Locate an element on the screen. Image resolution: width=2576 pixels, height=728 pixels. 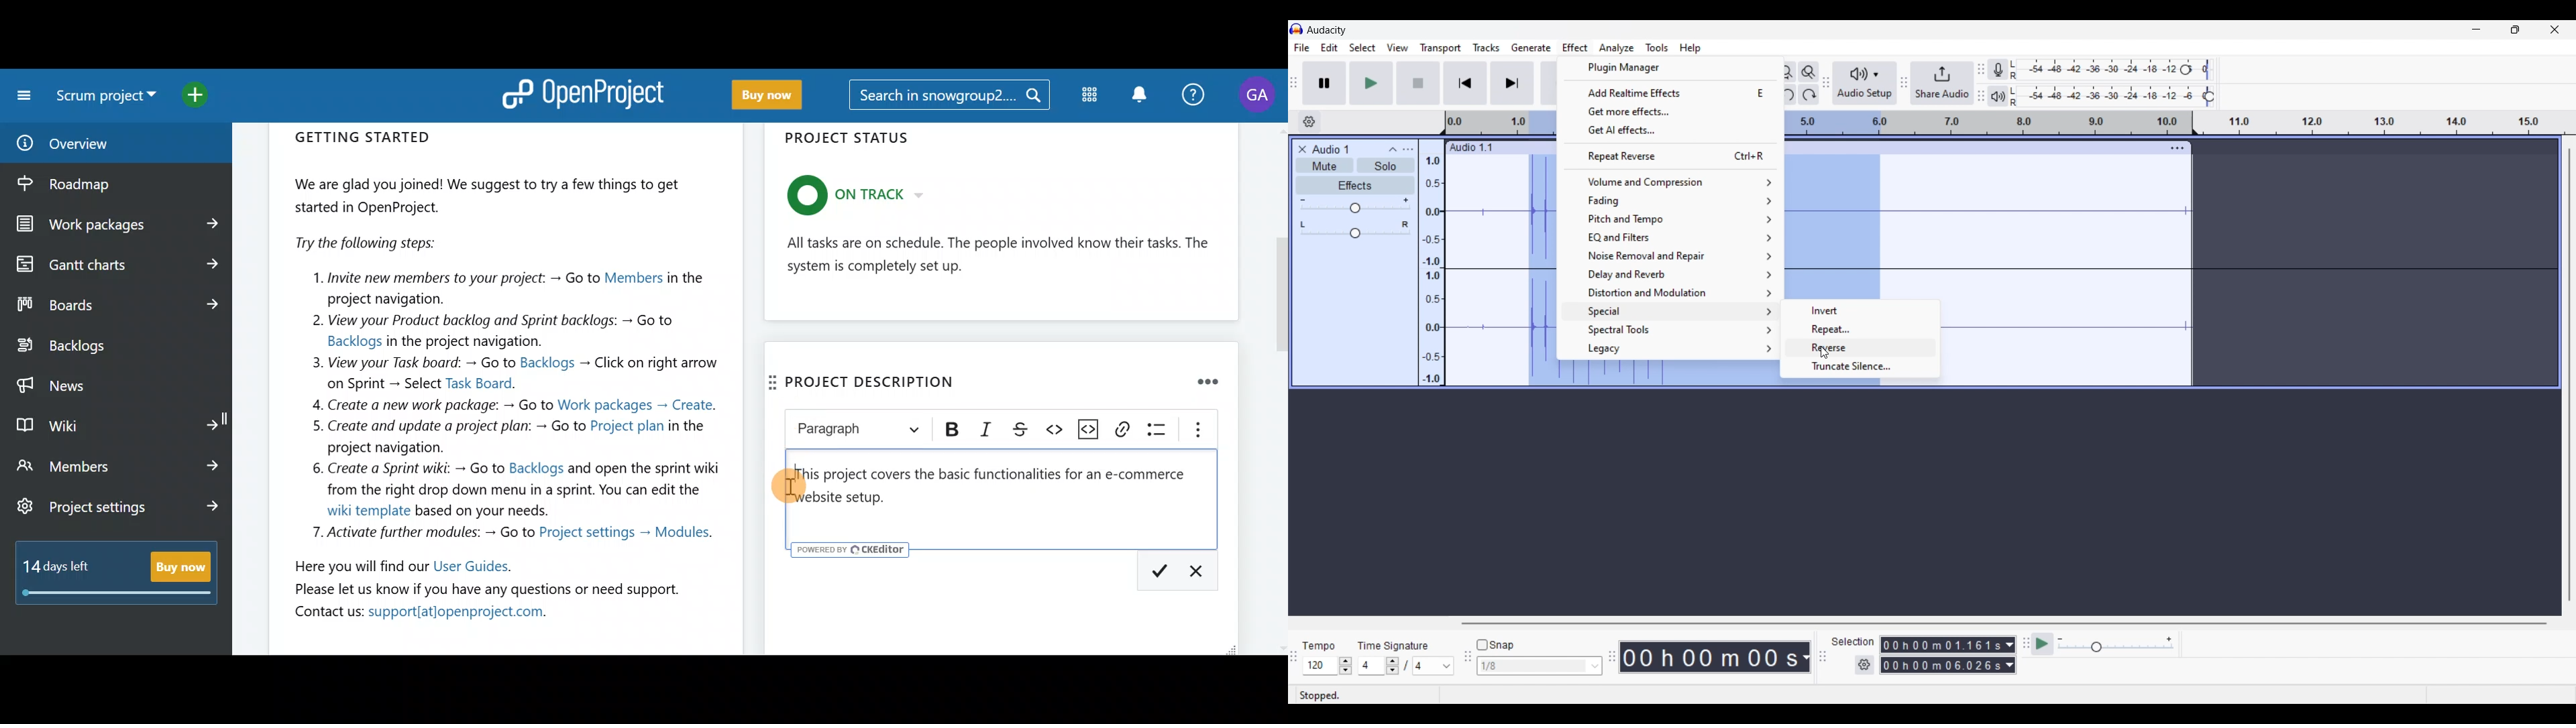
Add realtime effects is located at coordinates (1670, 93).